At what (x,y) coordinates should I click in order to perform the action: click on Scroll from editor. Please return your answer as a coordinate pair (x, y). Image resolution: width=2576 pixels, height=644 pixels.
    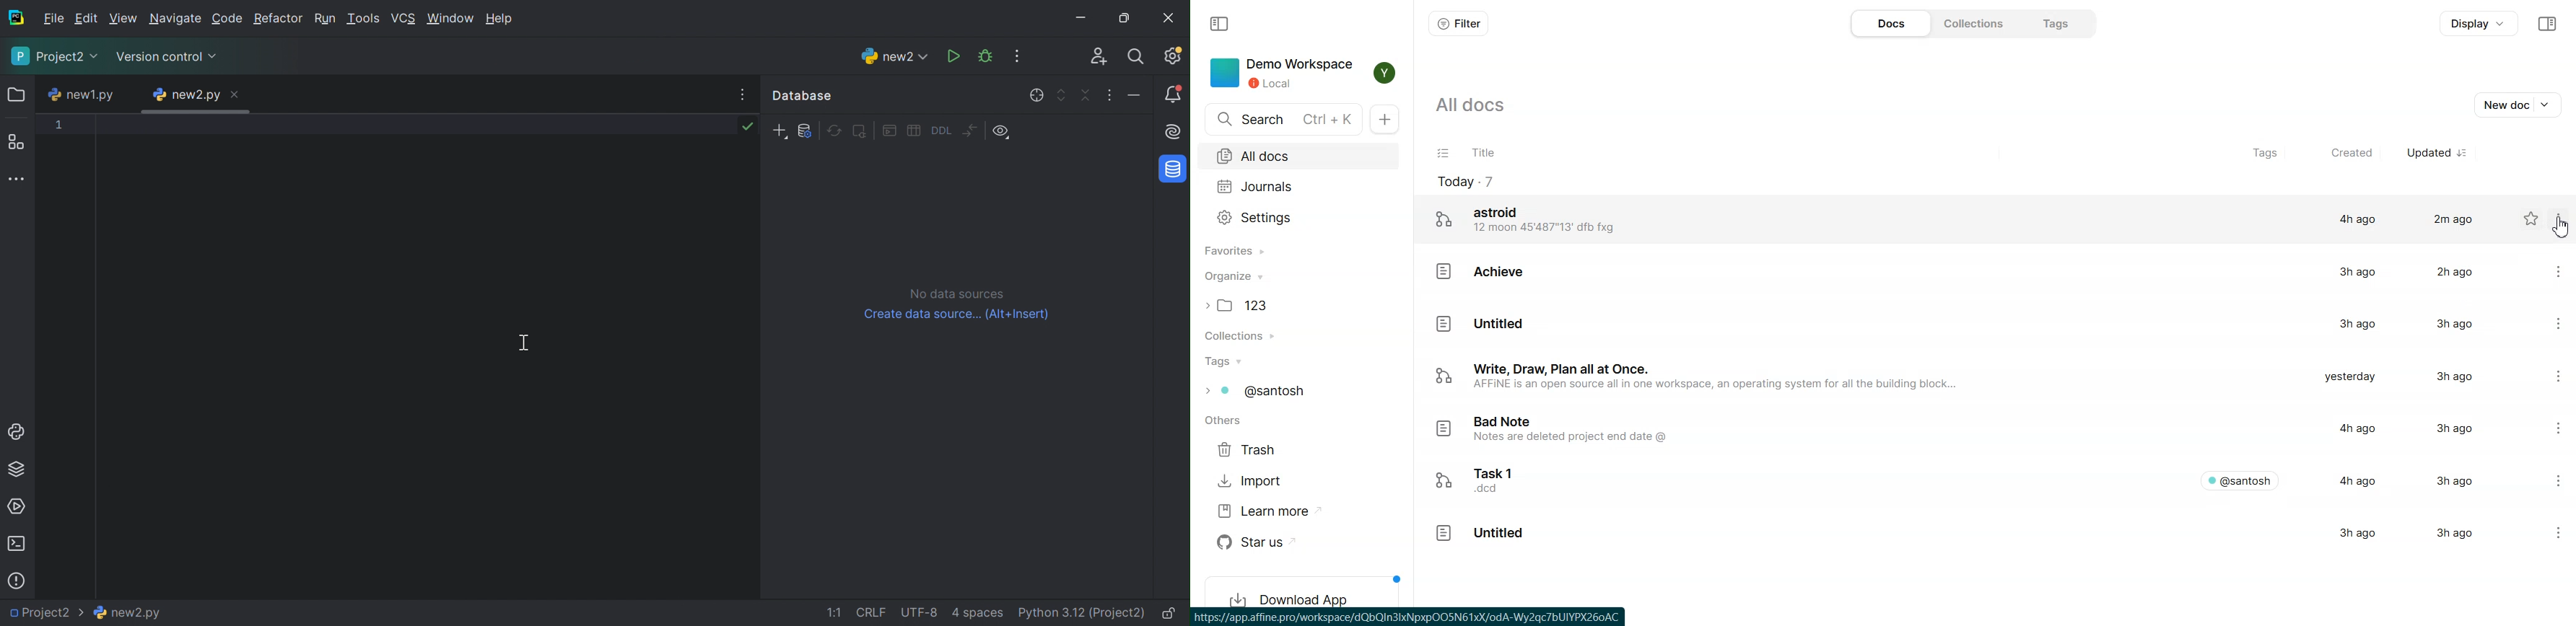
    Looking at the image, I should click on (1039, 95).